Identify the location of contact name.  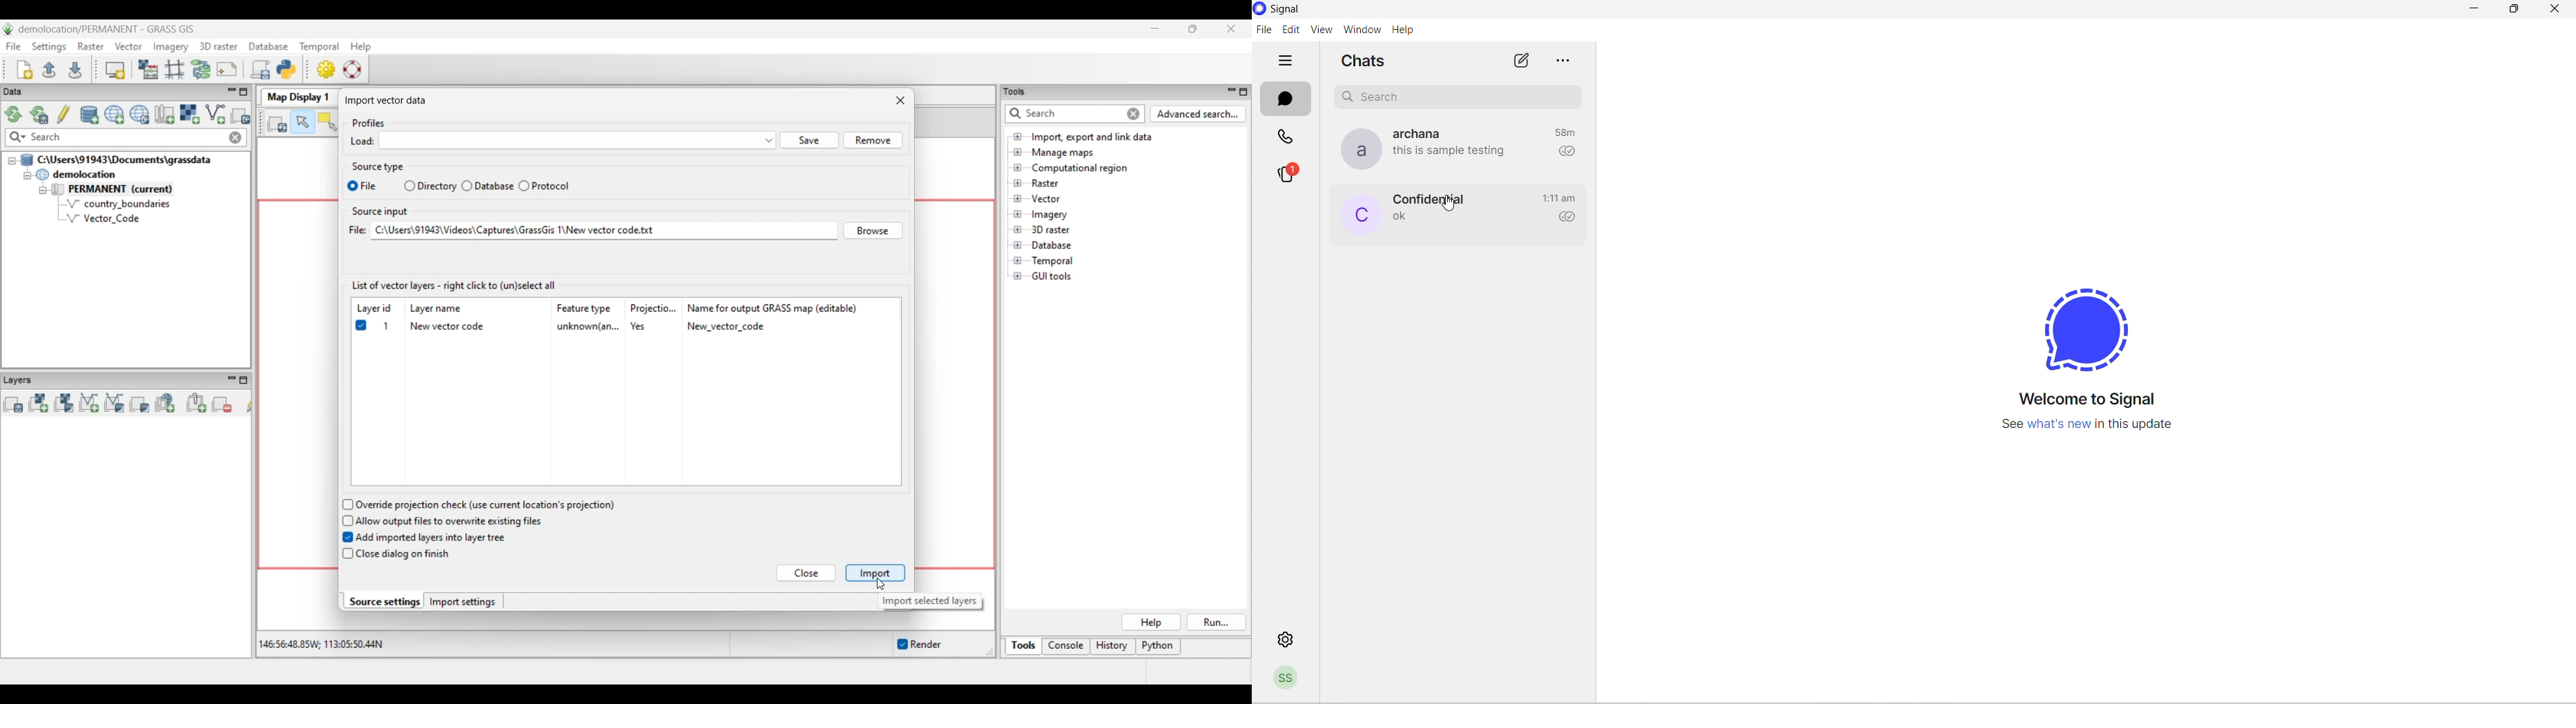
(1433, 197).